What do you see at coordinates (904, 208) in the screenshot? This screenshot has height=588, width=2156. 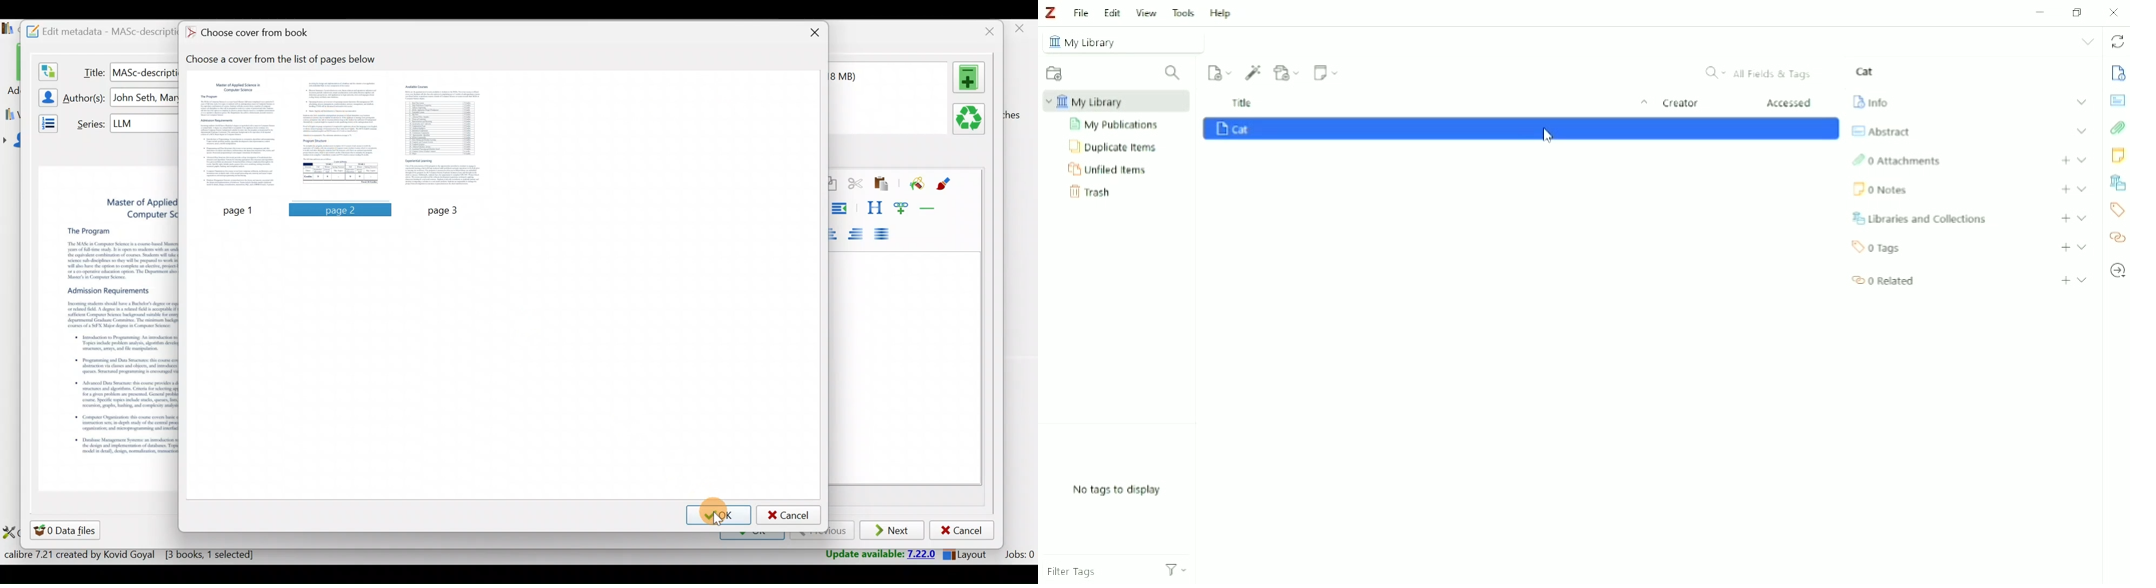 I see `Insert link or image` at bounding box center [904, 208].